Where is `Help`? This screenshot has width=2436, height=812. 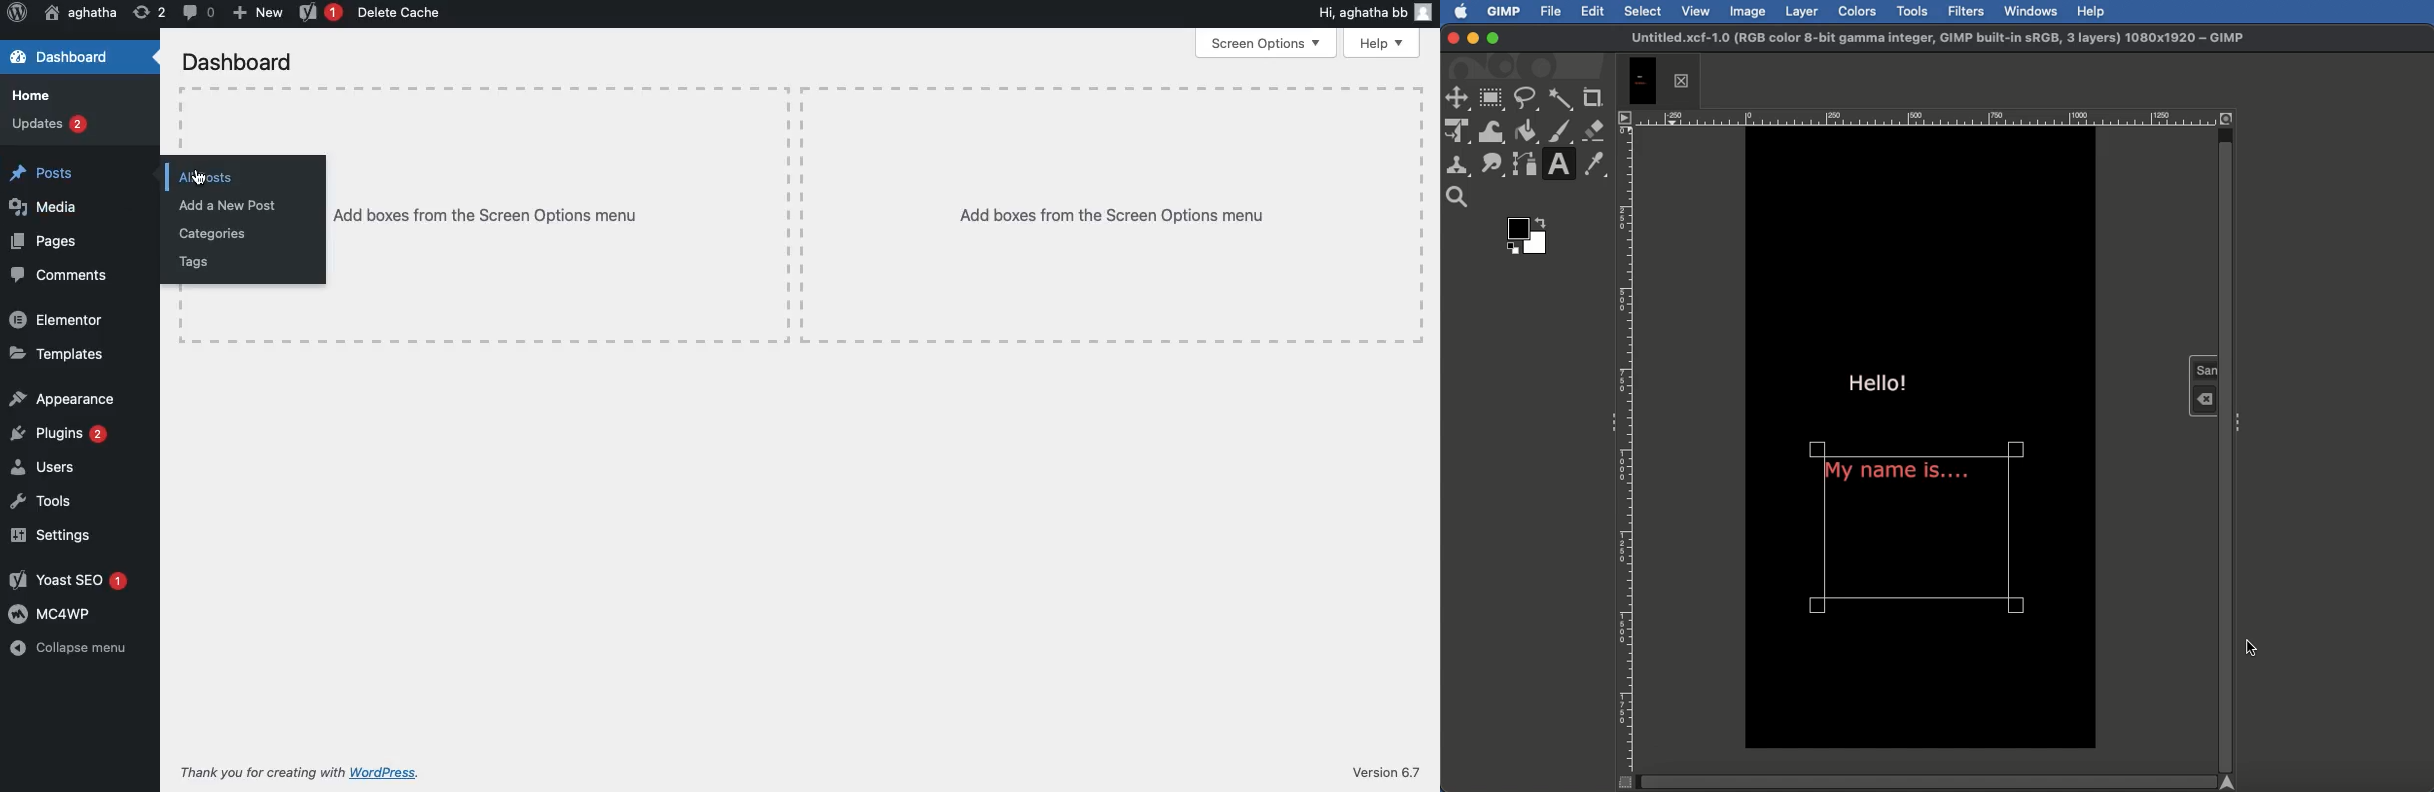
Help is located at coordinates (1379, 42).